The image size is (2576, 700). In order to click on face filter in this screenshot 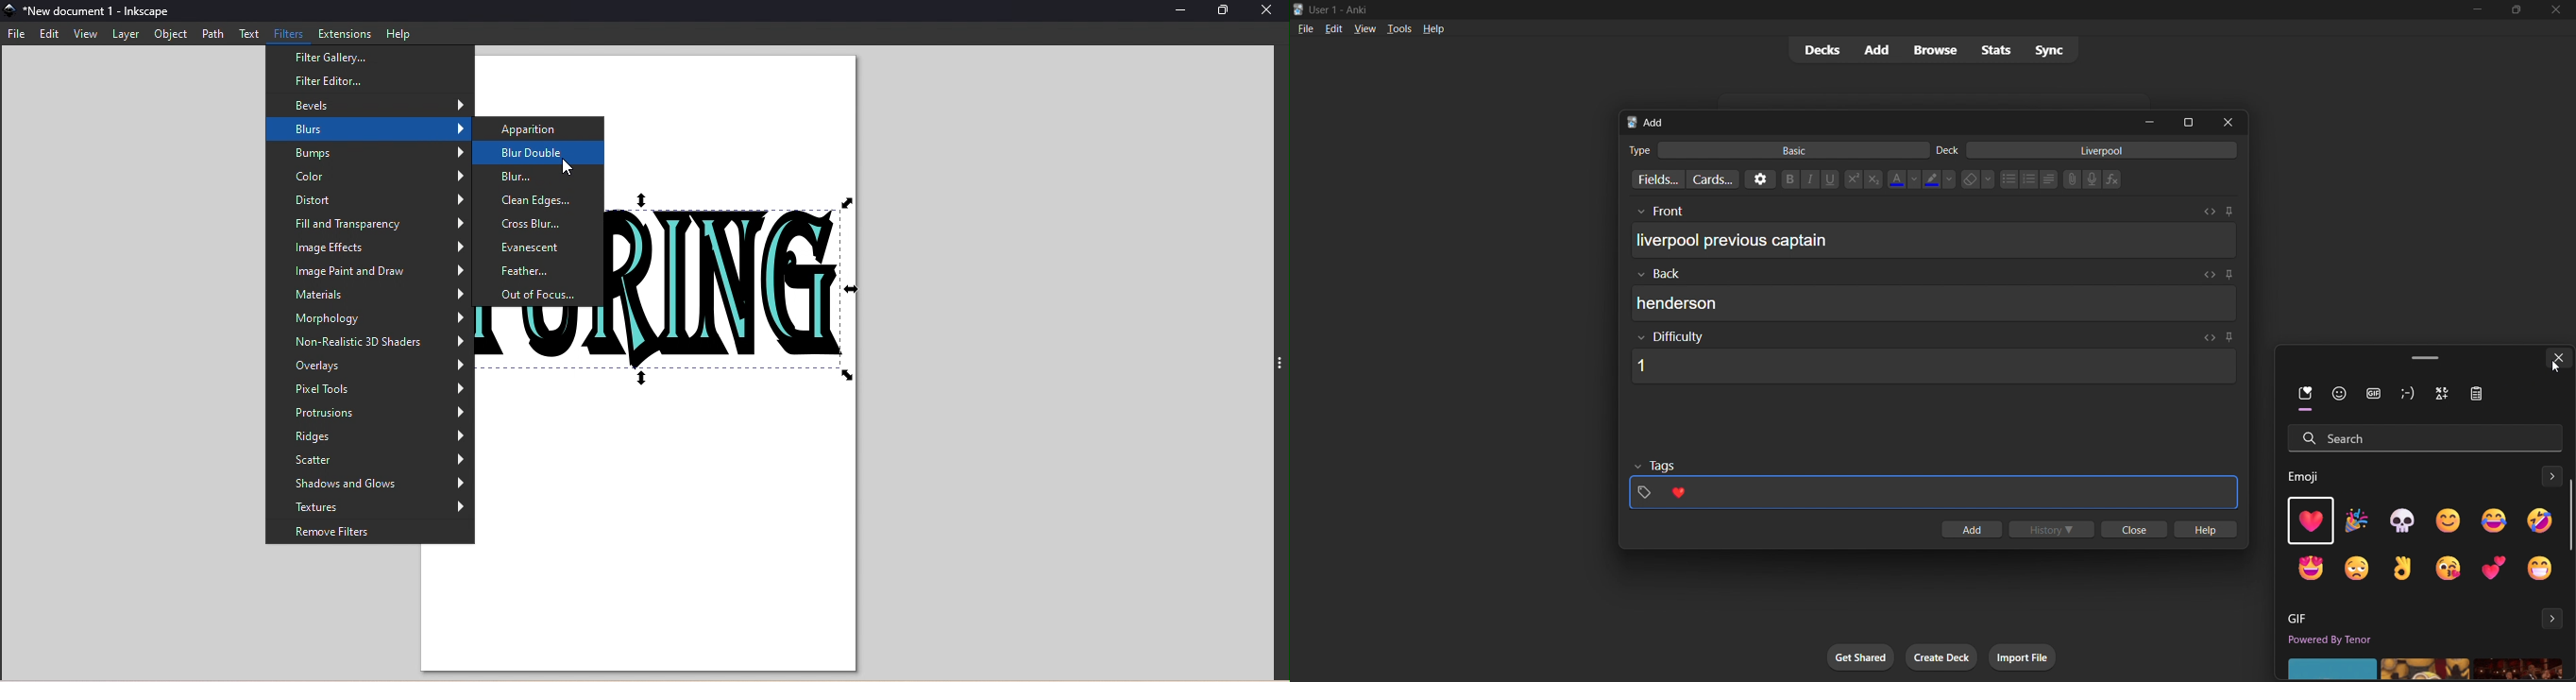, I will do `click(2337, 395)`.